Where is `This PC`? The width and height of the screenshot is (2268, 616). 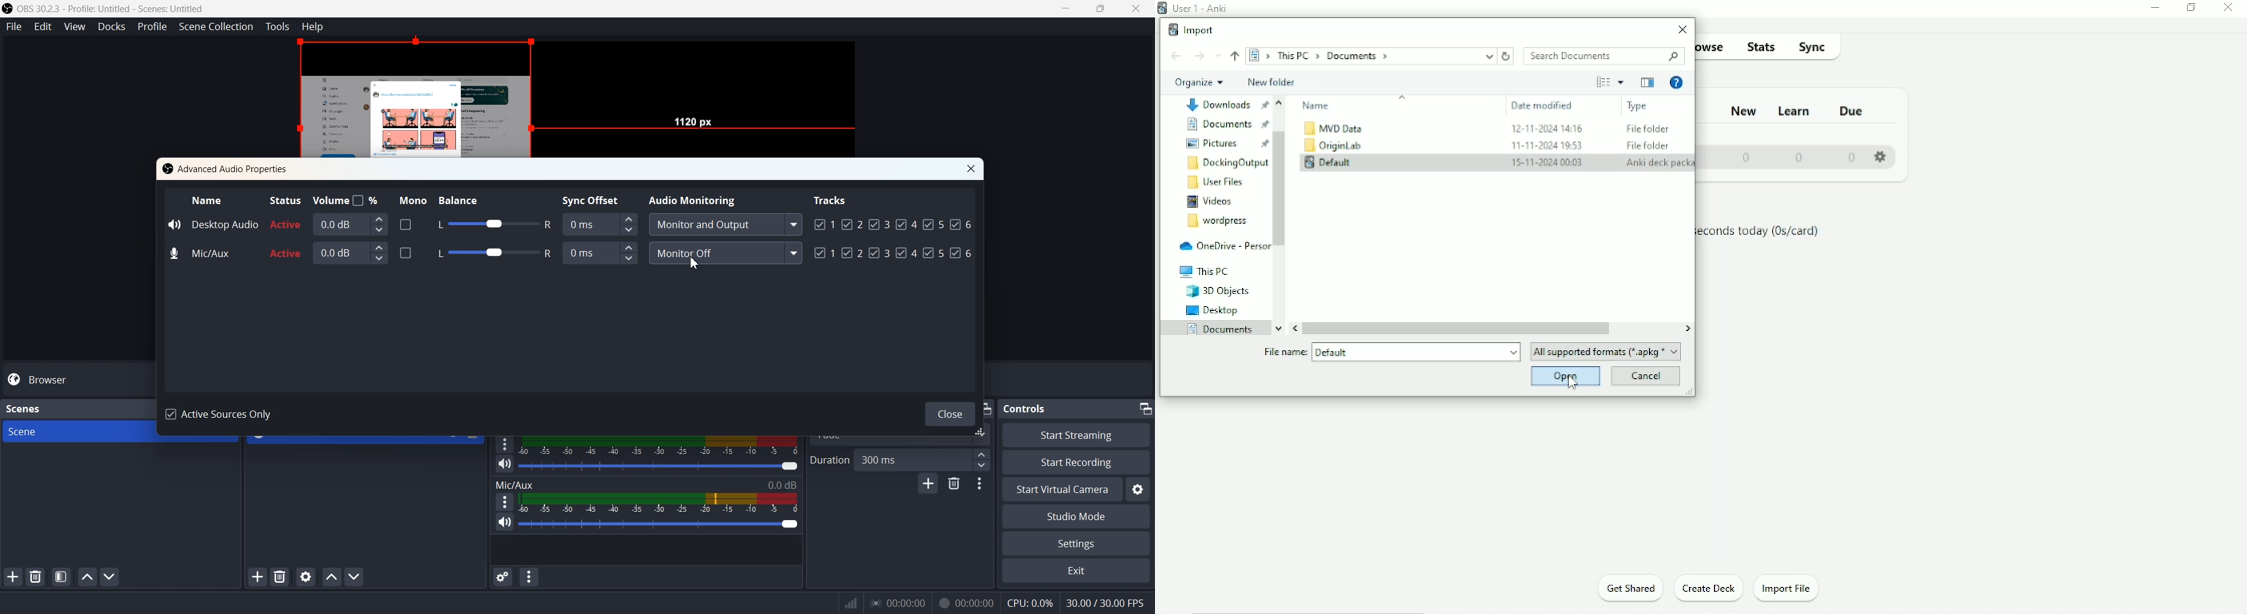 This PC is located at coordinates (1204, 272).